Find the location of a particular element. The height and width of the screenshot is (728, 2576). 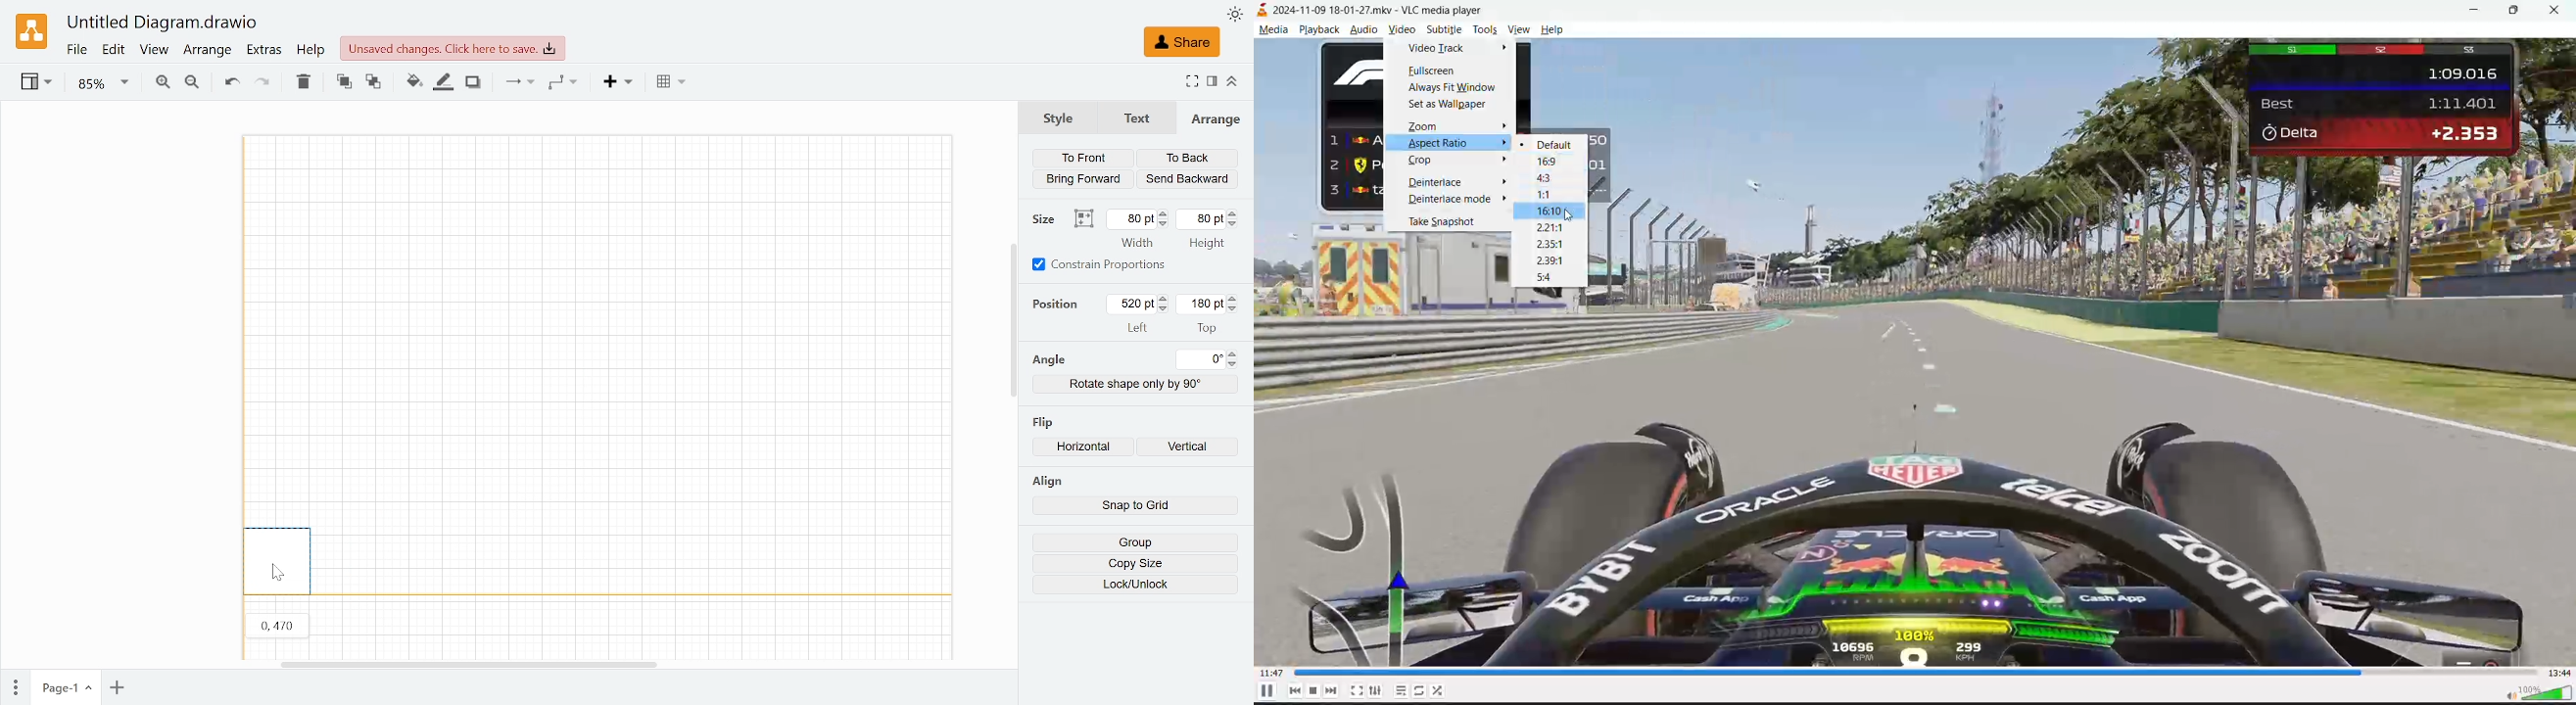

fullscreen is located at coordinates (1434, 72).